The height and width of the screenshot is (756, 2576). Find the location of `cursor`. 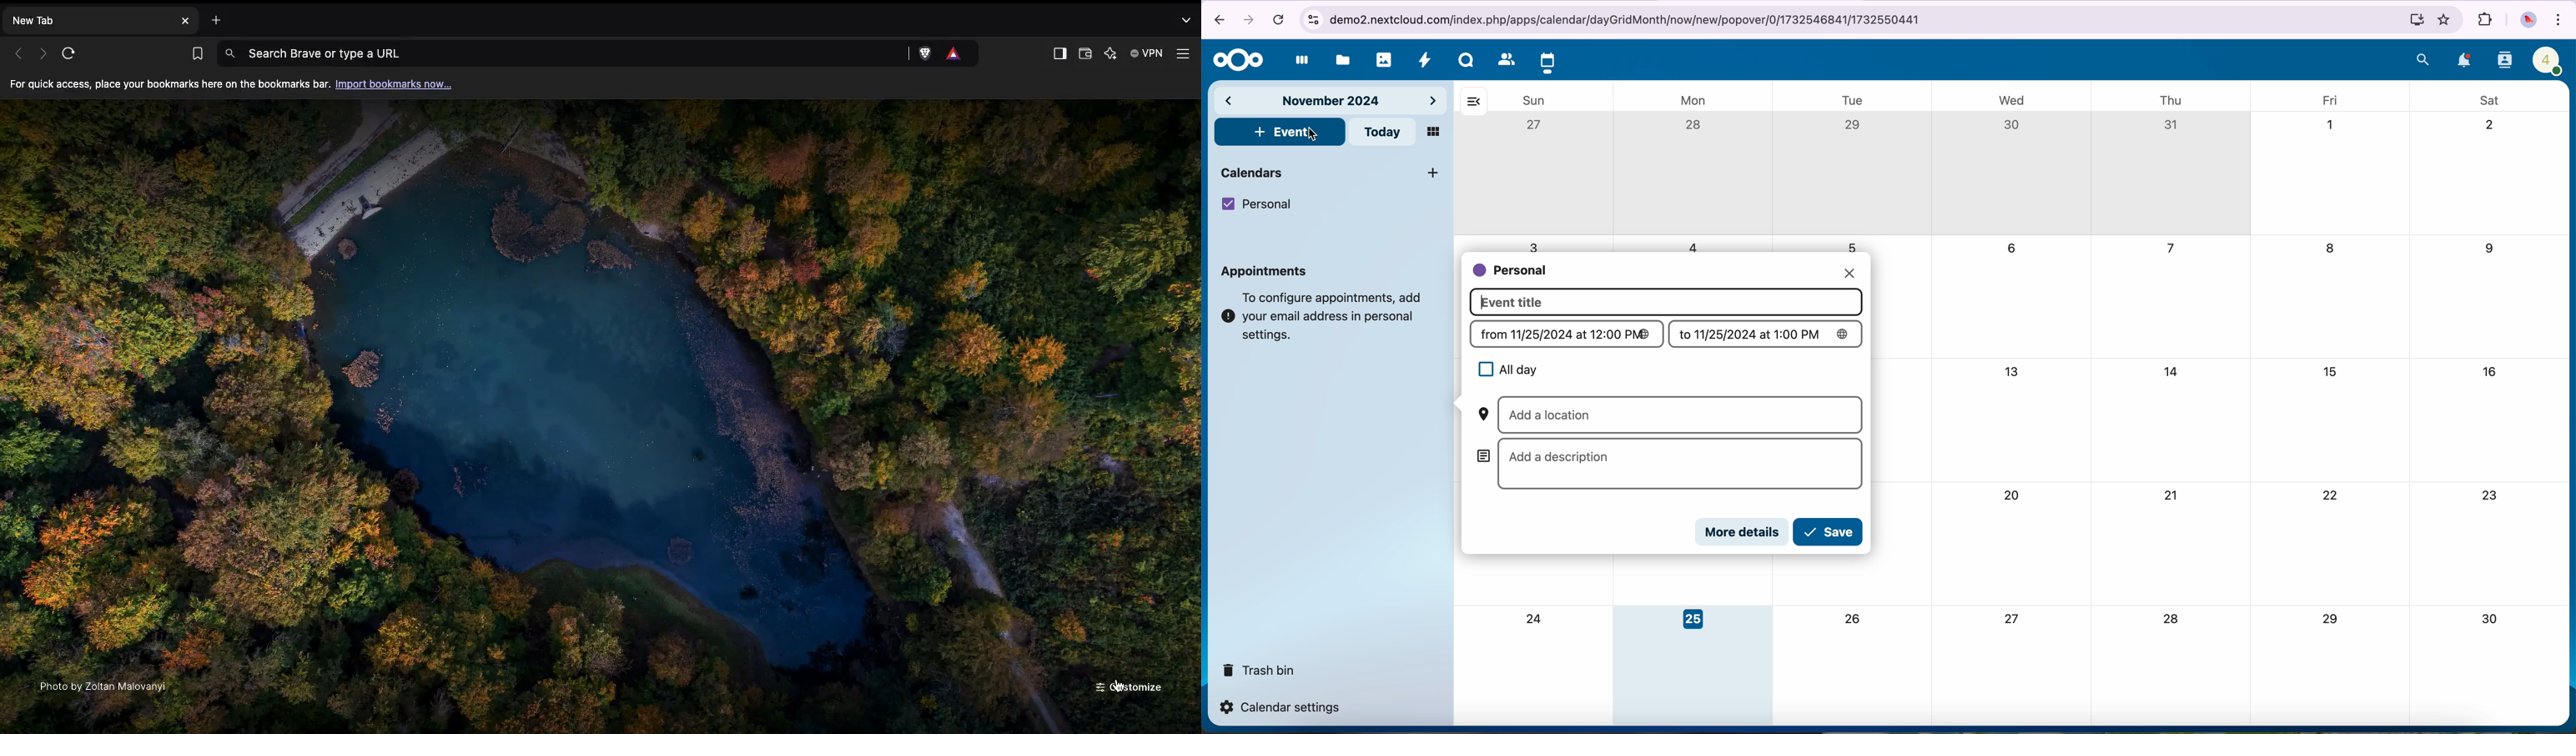

cursor is located at coordinates (1313, 137).